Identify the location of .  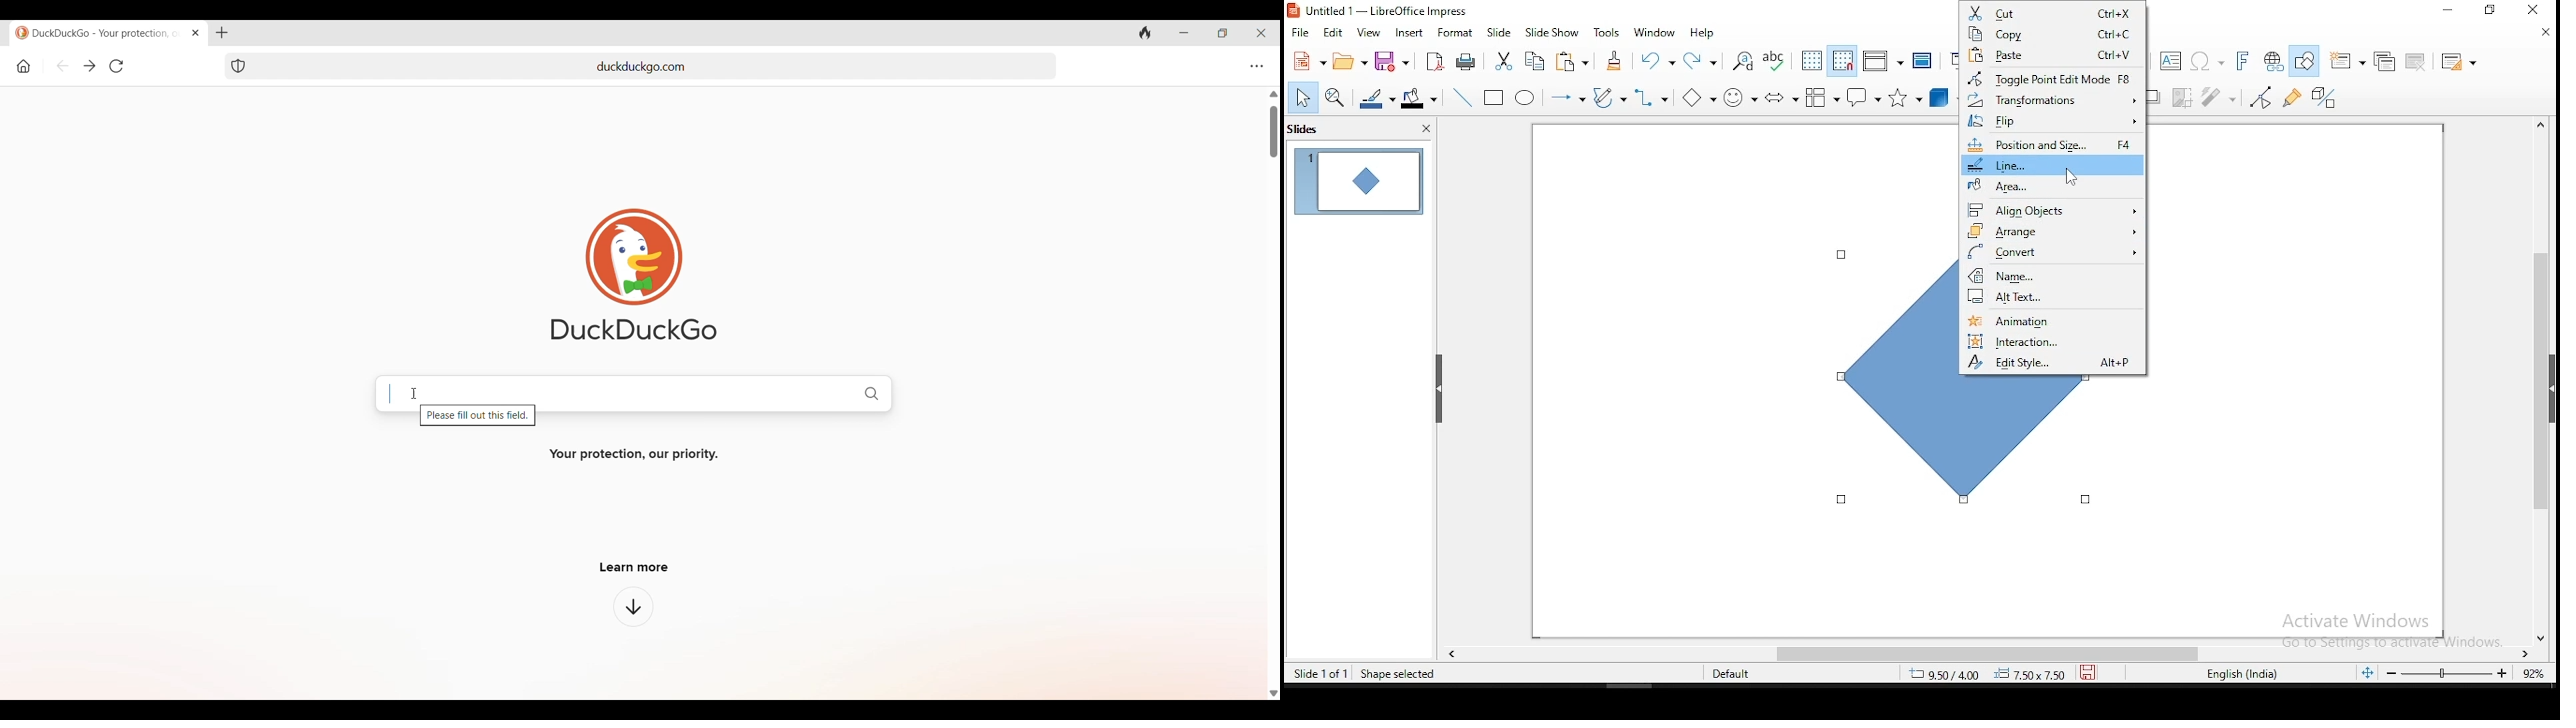
(2208, 62).